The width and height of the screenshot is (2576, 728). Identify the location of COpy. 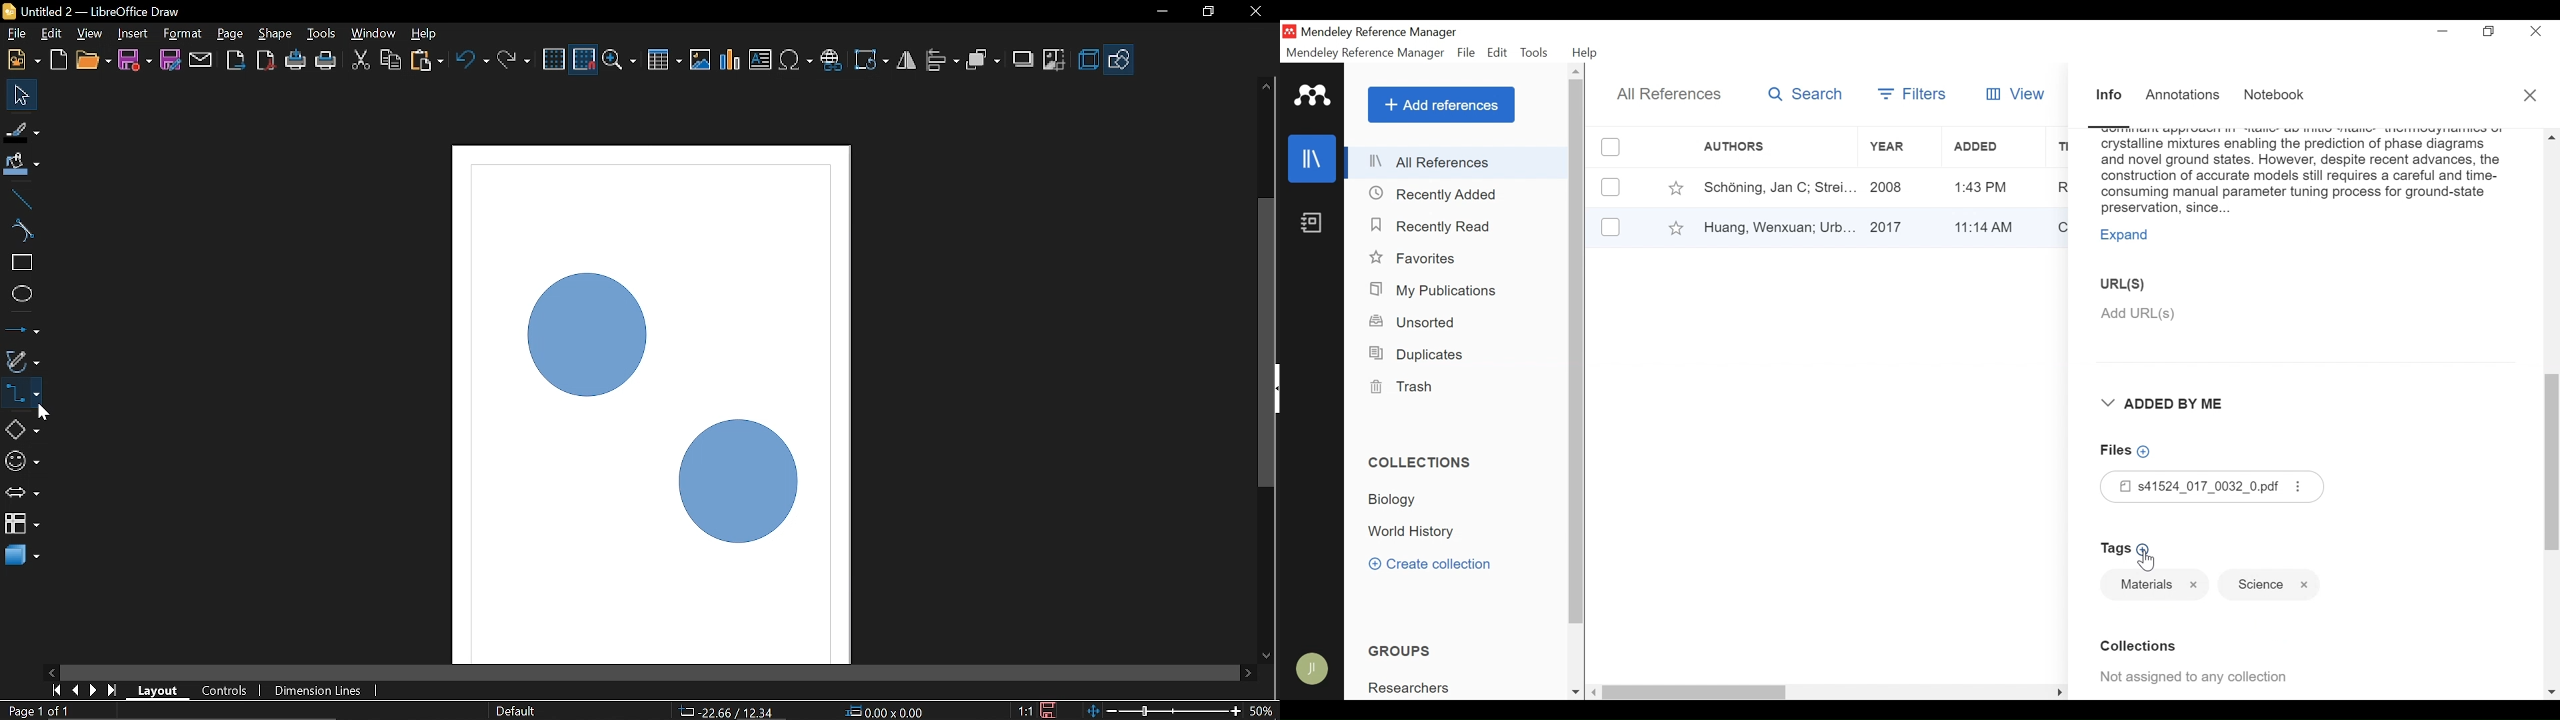
(390, 61).